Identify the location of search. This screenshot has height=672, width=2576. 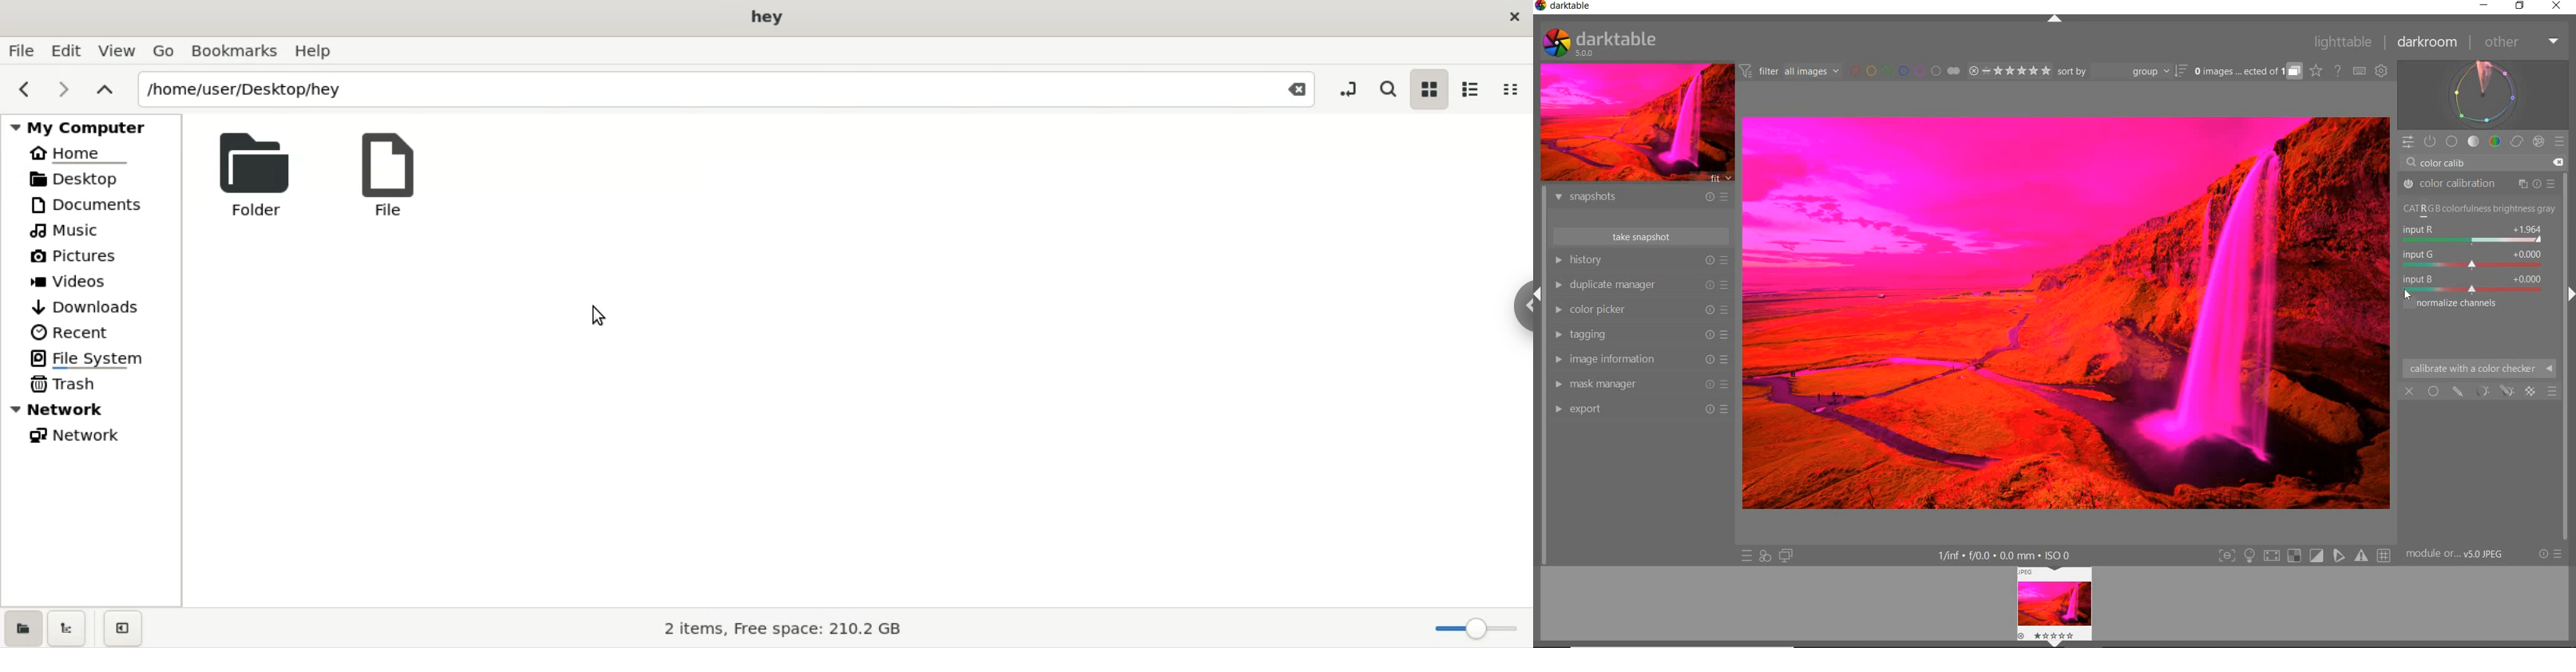
(1385, 88).